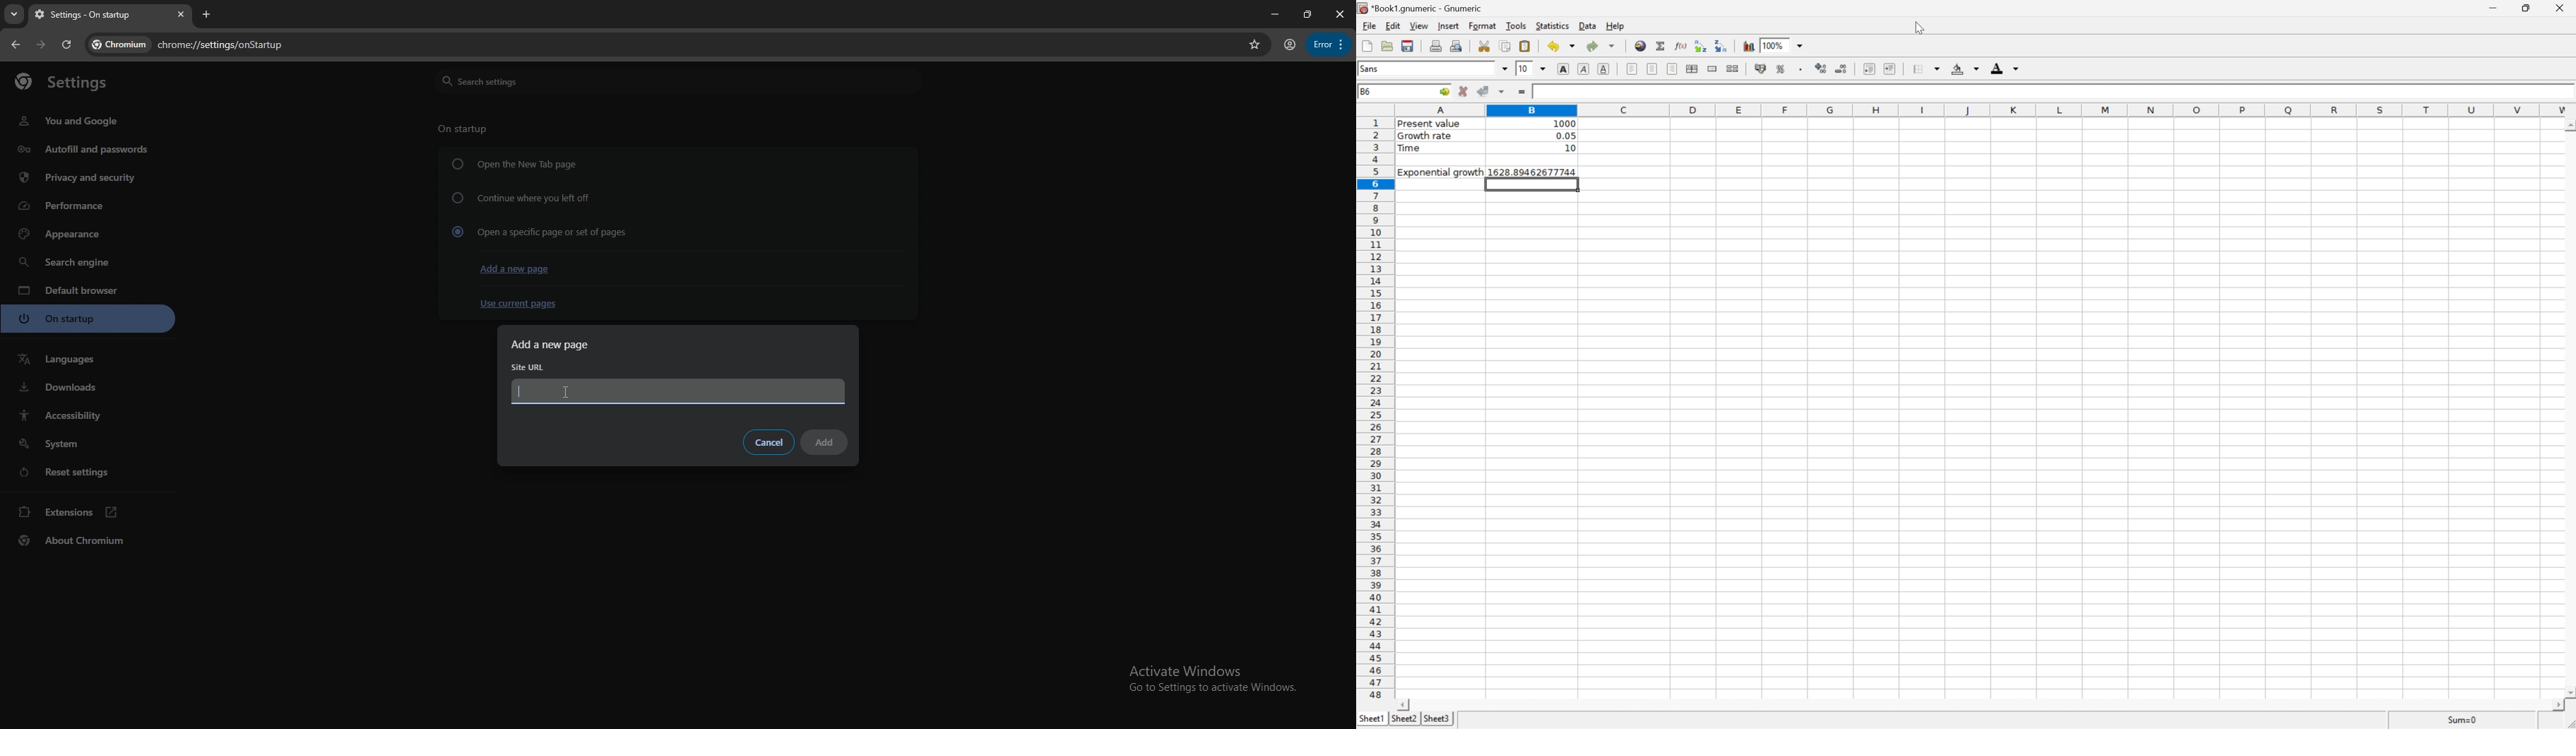  I want to click on favorites, so click(1254, 44).